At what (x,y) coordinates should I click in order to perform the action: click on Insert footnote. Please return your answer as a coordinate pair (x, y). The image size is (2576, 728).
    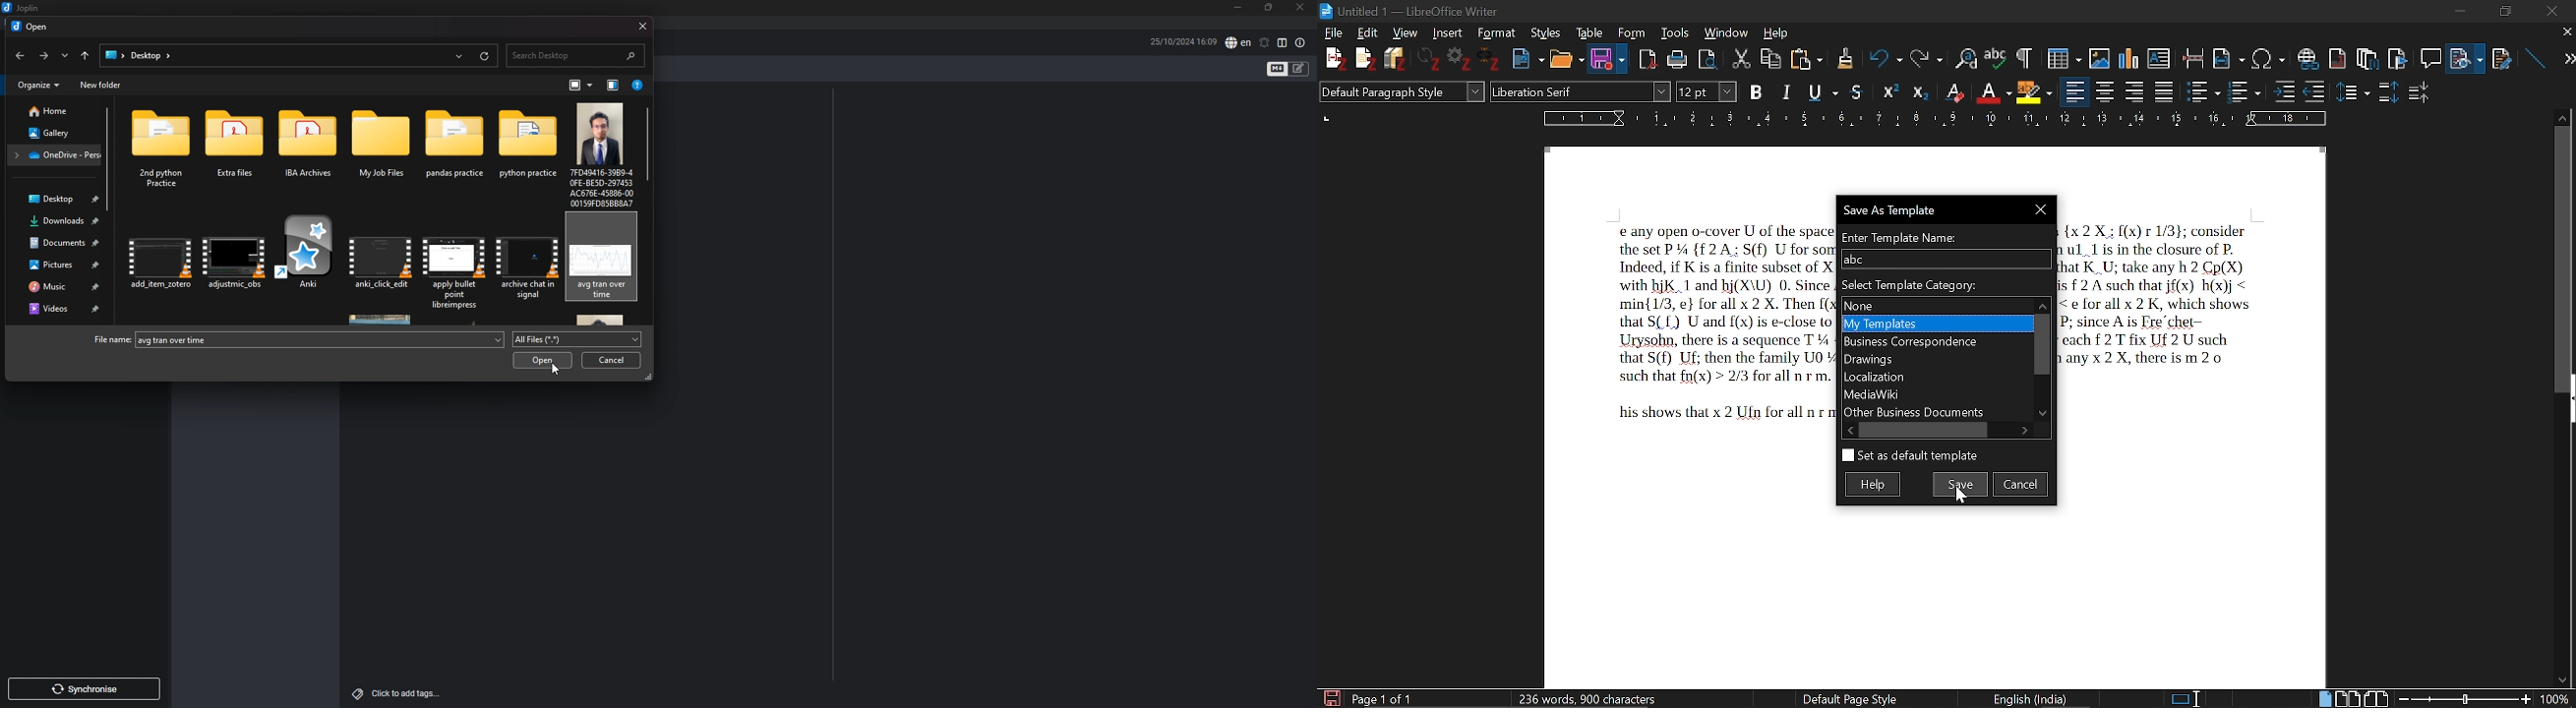
    Looking at the image, I should click on (2366, 55).